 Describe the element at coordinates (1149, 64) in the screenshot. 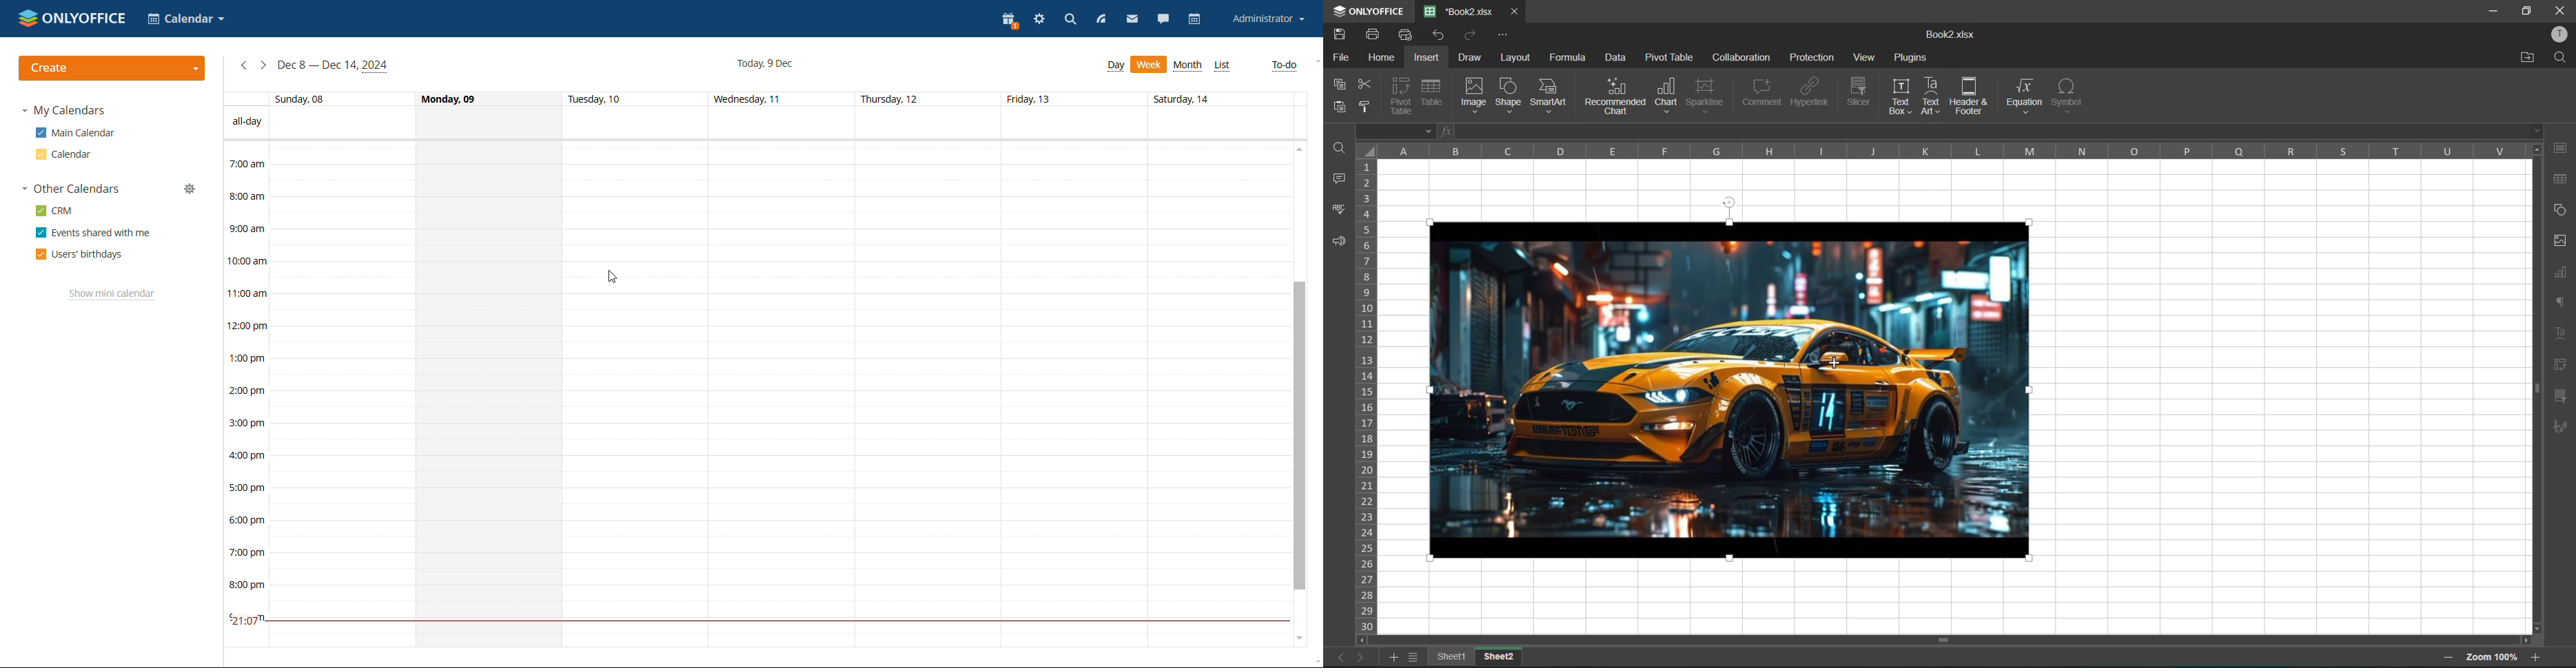

I see `week view` at that location.